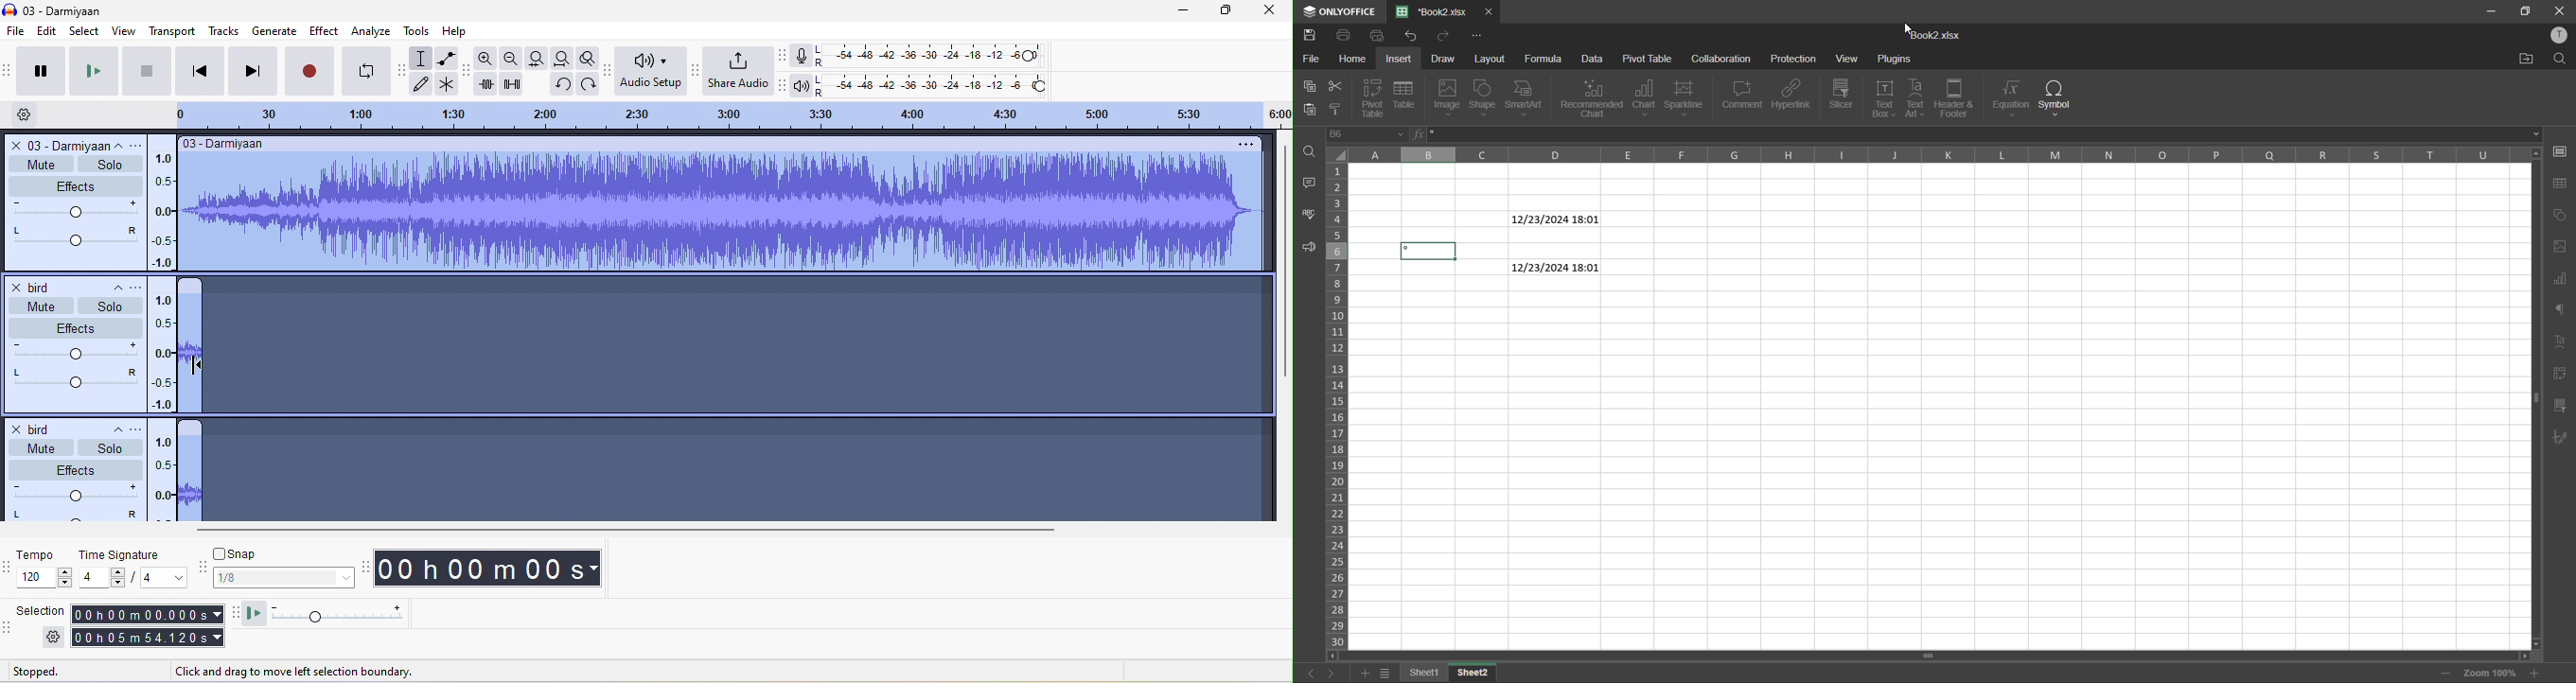  Describe the element at coordinates (50, 32) in the screenshot. I see `edit` at that location.